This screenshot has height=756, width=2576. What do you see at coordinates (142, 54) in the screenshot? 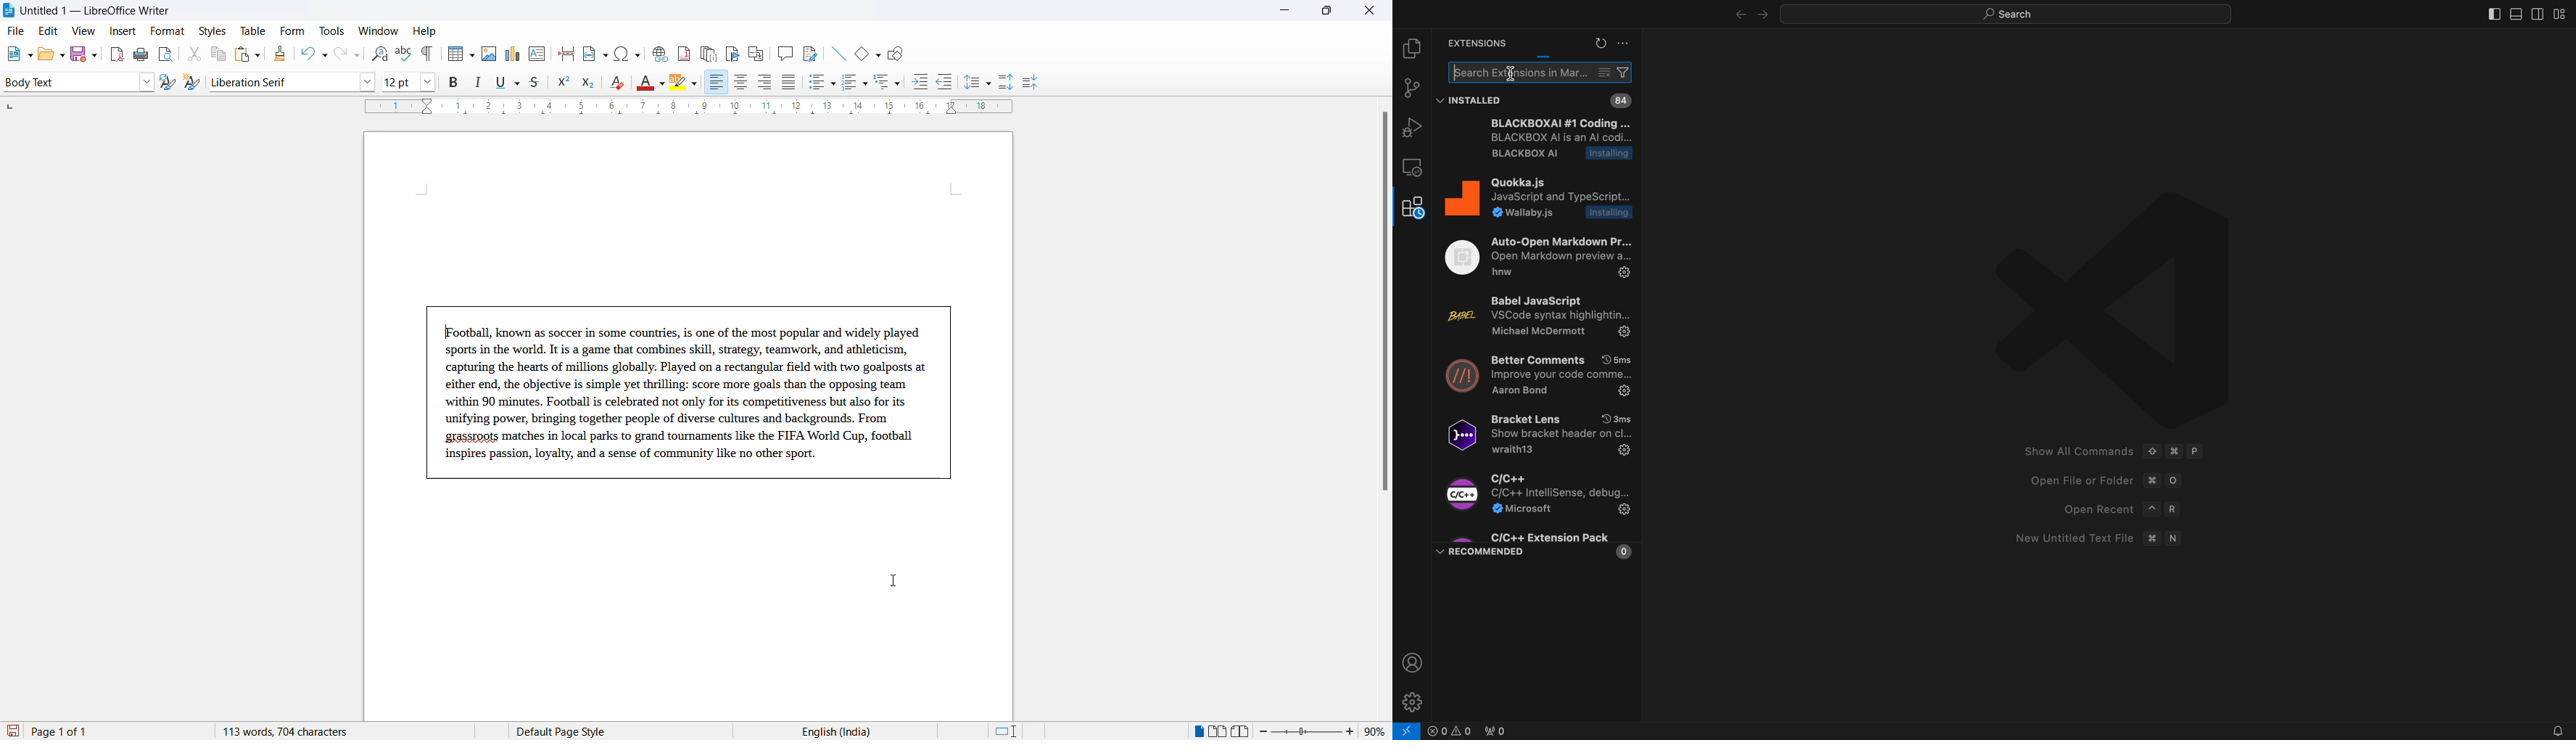
I see `print` at bounding box center [142, 54].